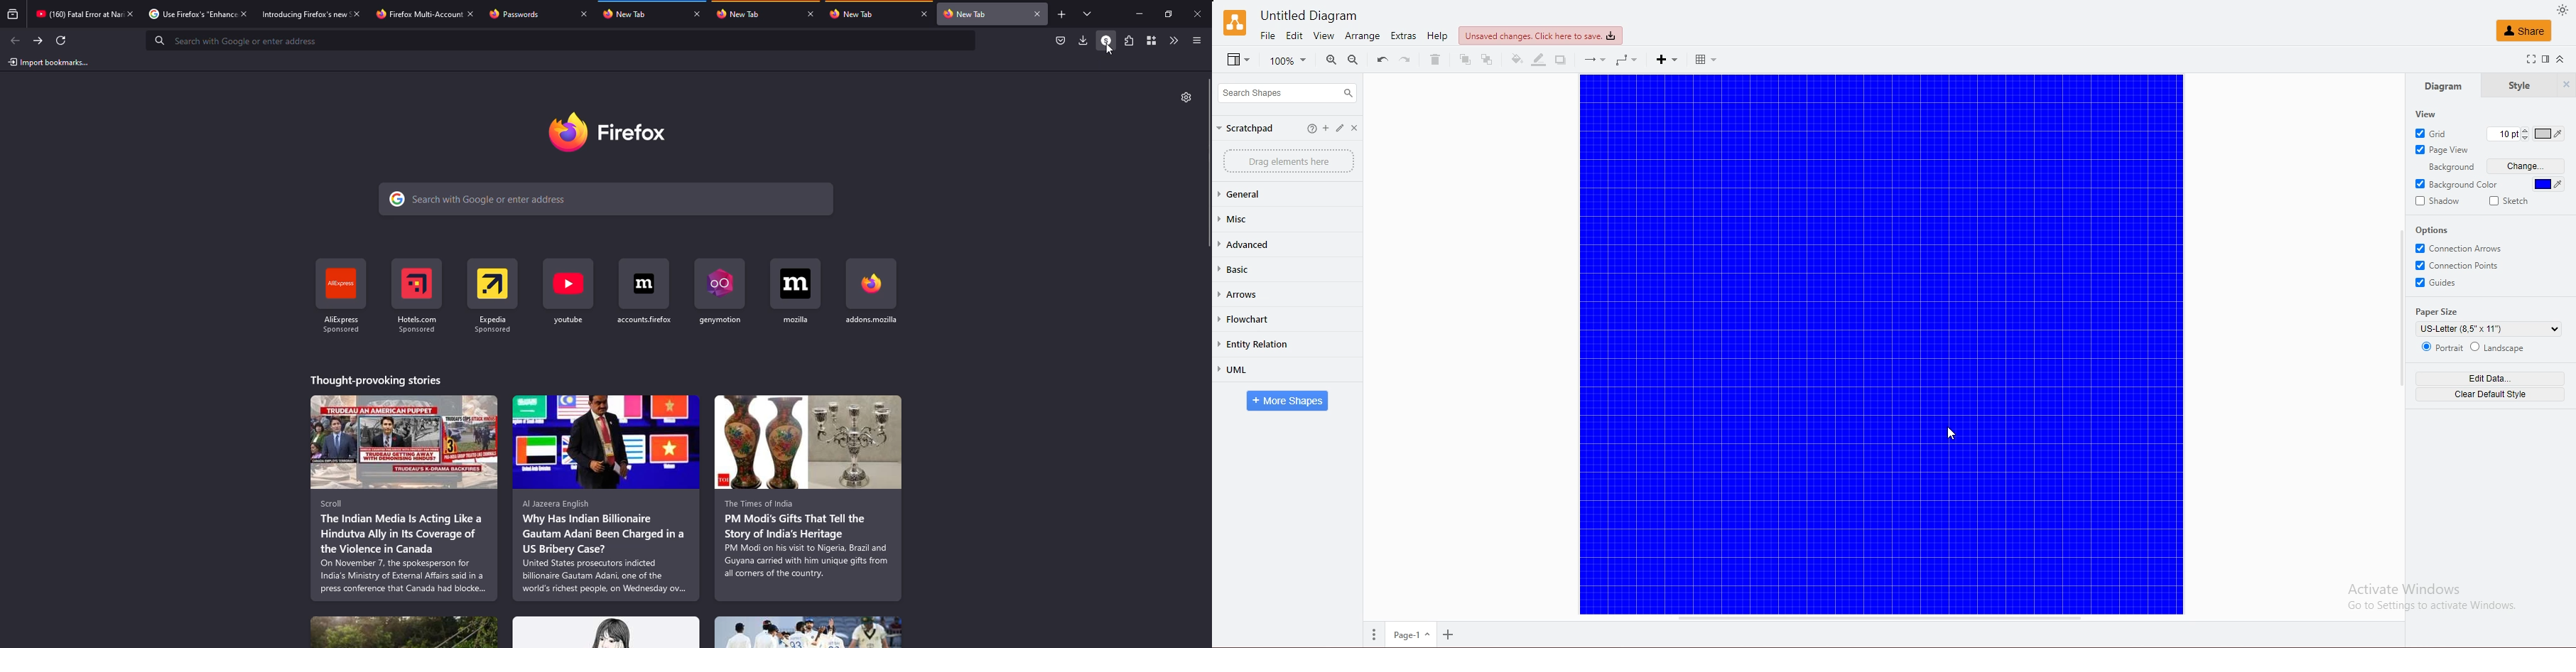 The width and height of the screenshot is (2576, 672). Describe the element at coordinates (2440, 312) in the screenshot. I see `paper size` at that location.